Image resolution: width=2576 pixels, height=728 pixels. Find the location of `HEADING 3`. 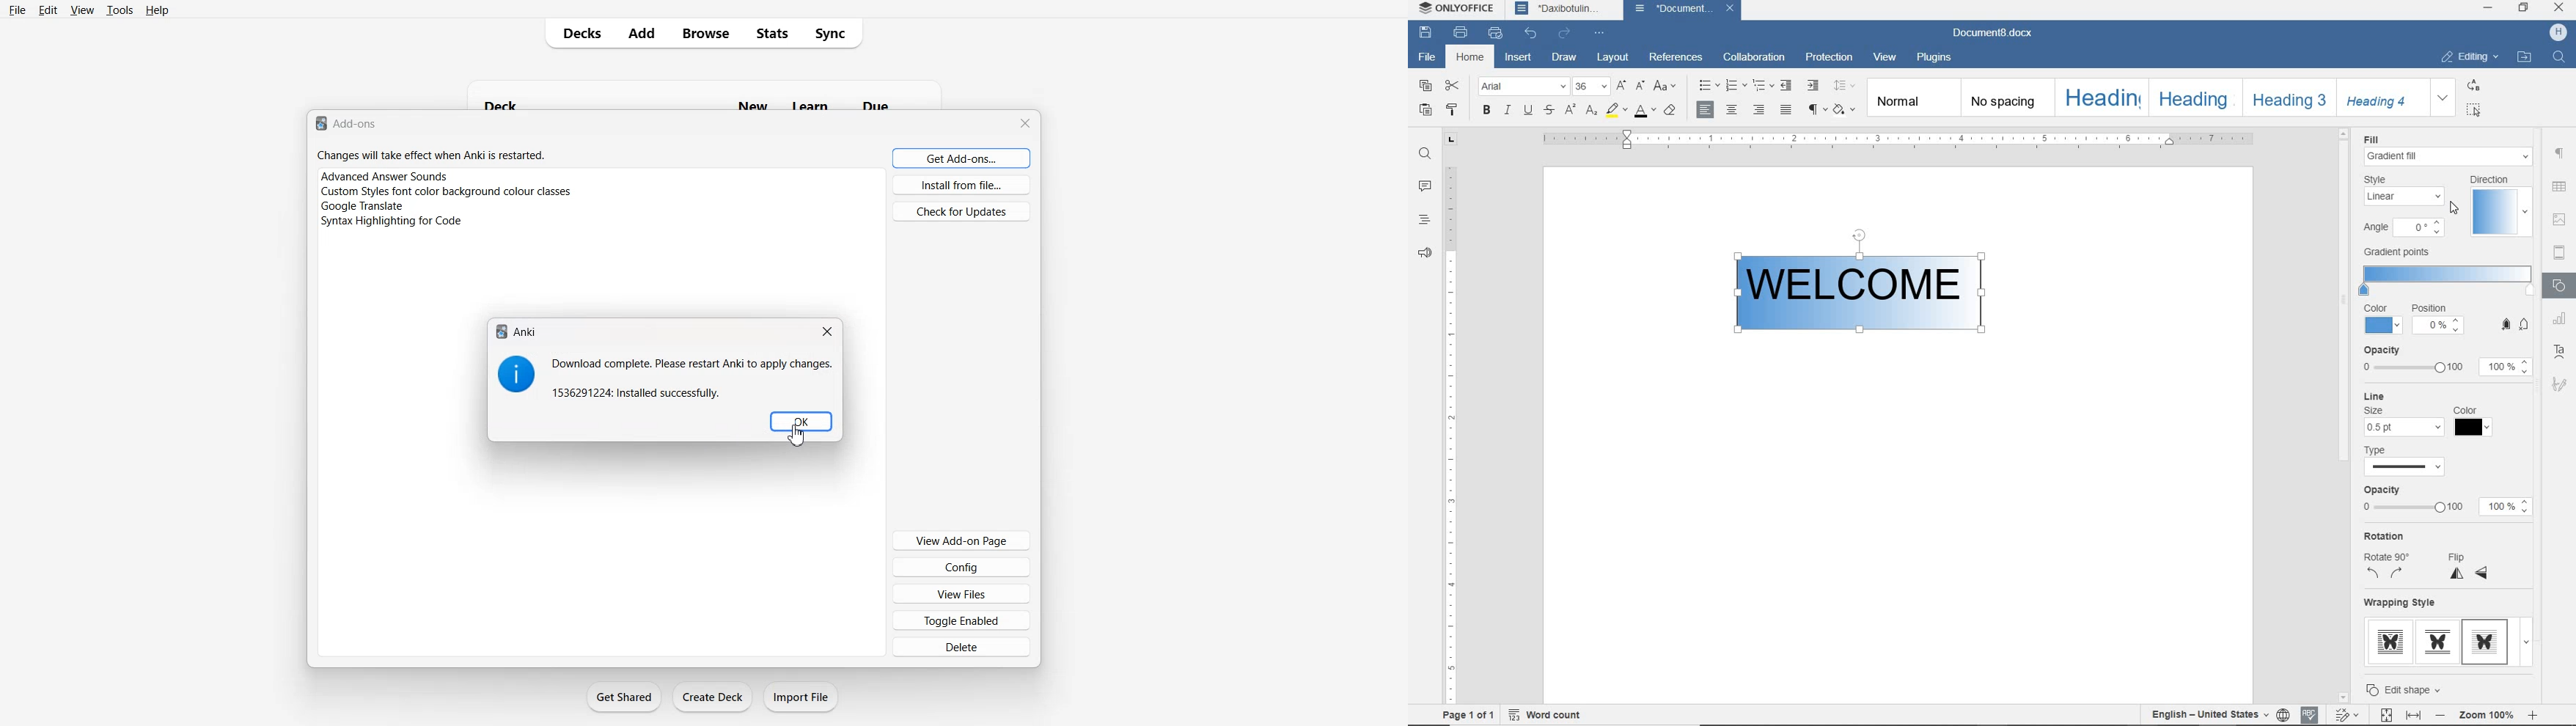

HEADING 3 is located at coordinates (2286, 97).